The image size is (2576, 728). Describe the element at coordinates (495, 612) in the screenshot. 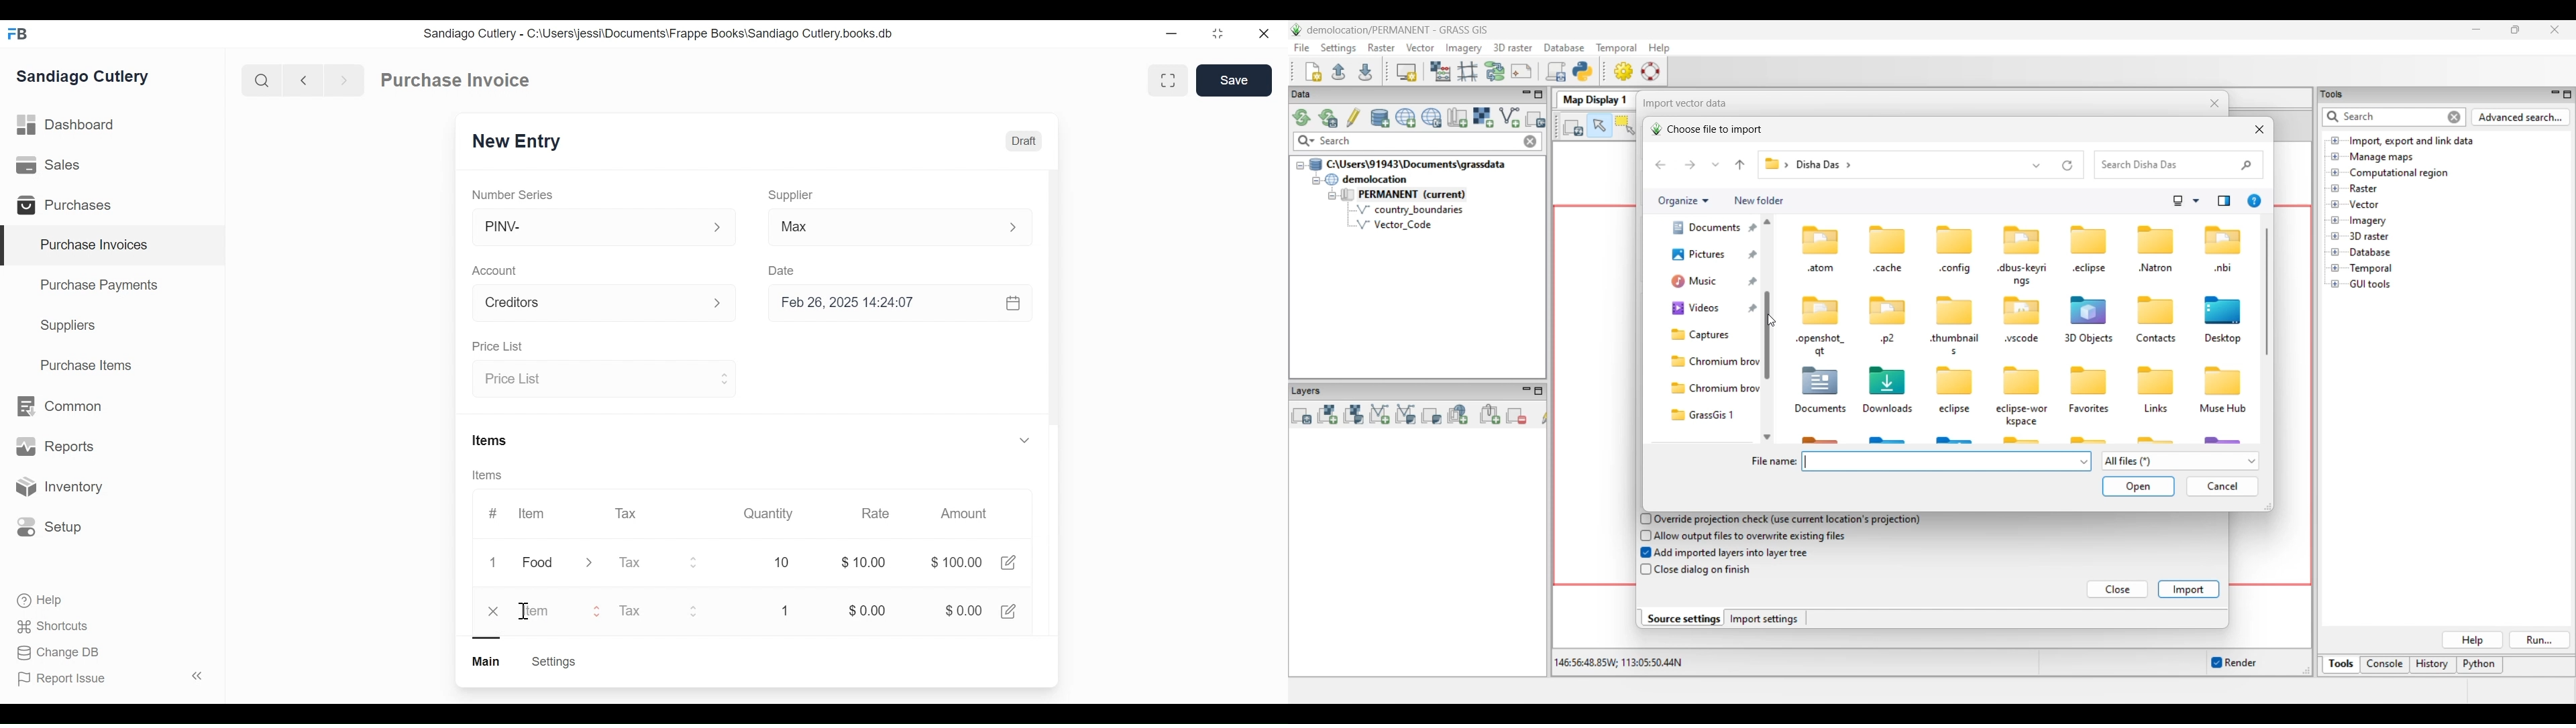

I see `close` at that location.